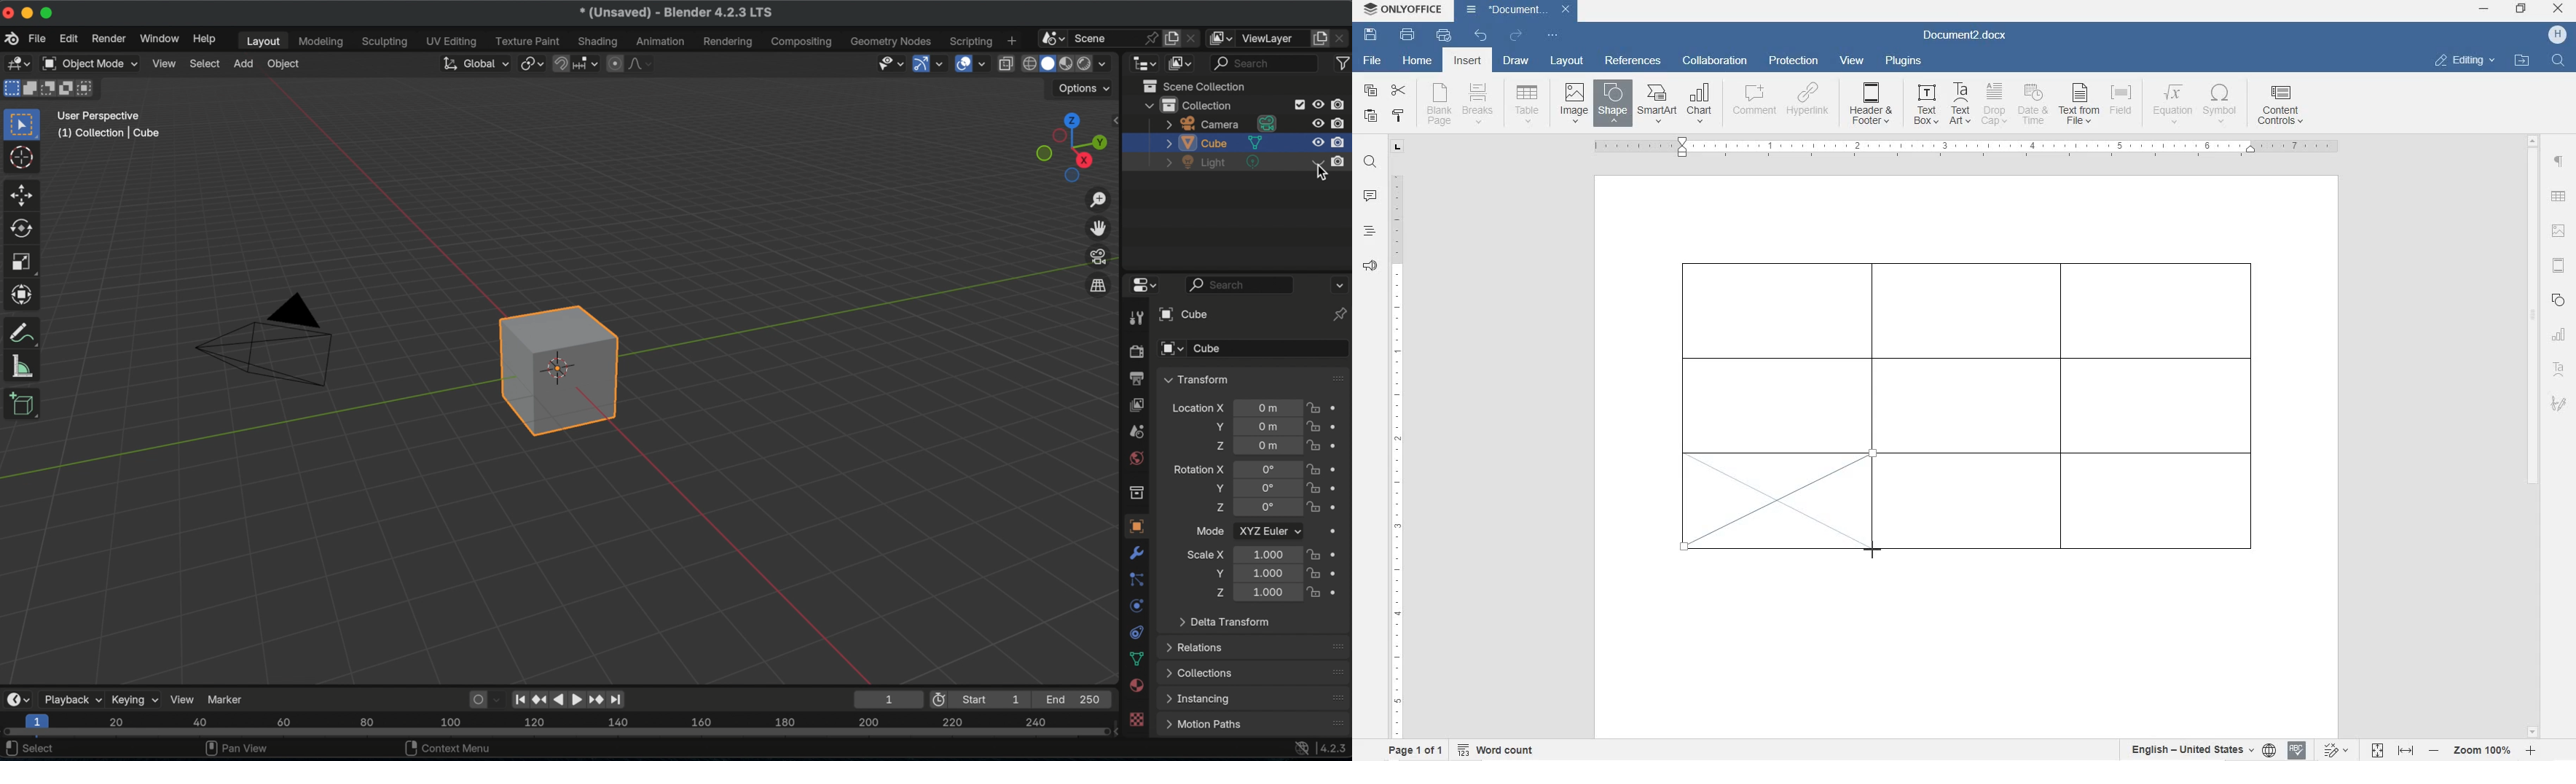 The width and height of the screenshot is (2576, 784). What do you see at coordinates (1337, 672) in the screenshot?
I see `drag handle` at bounding box center [1337, 672].